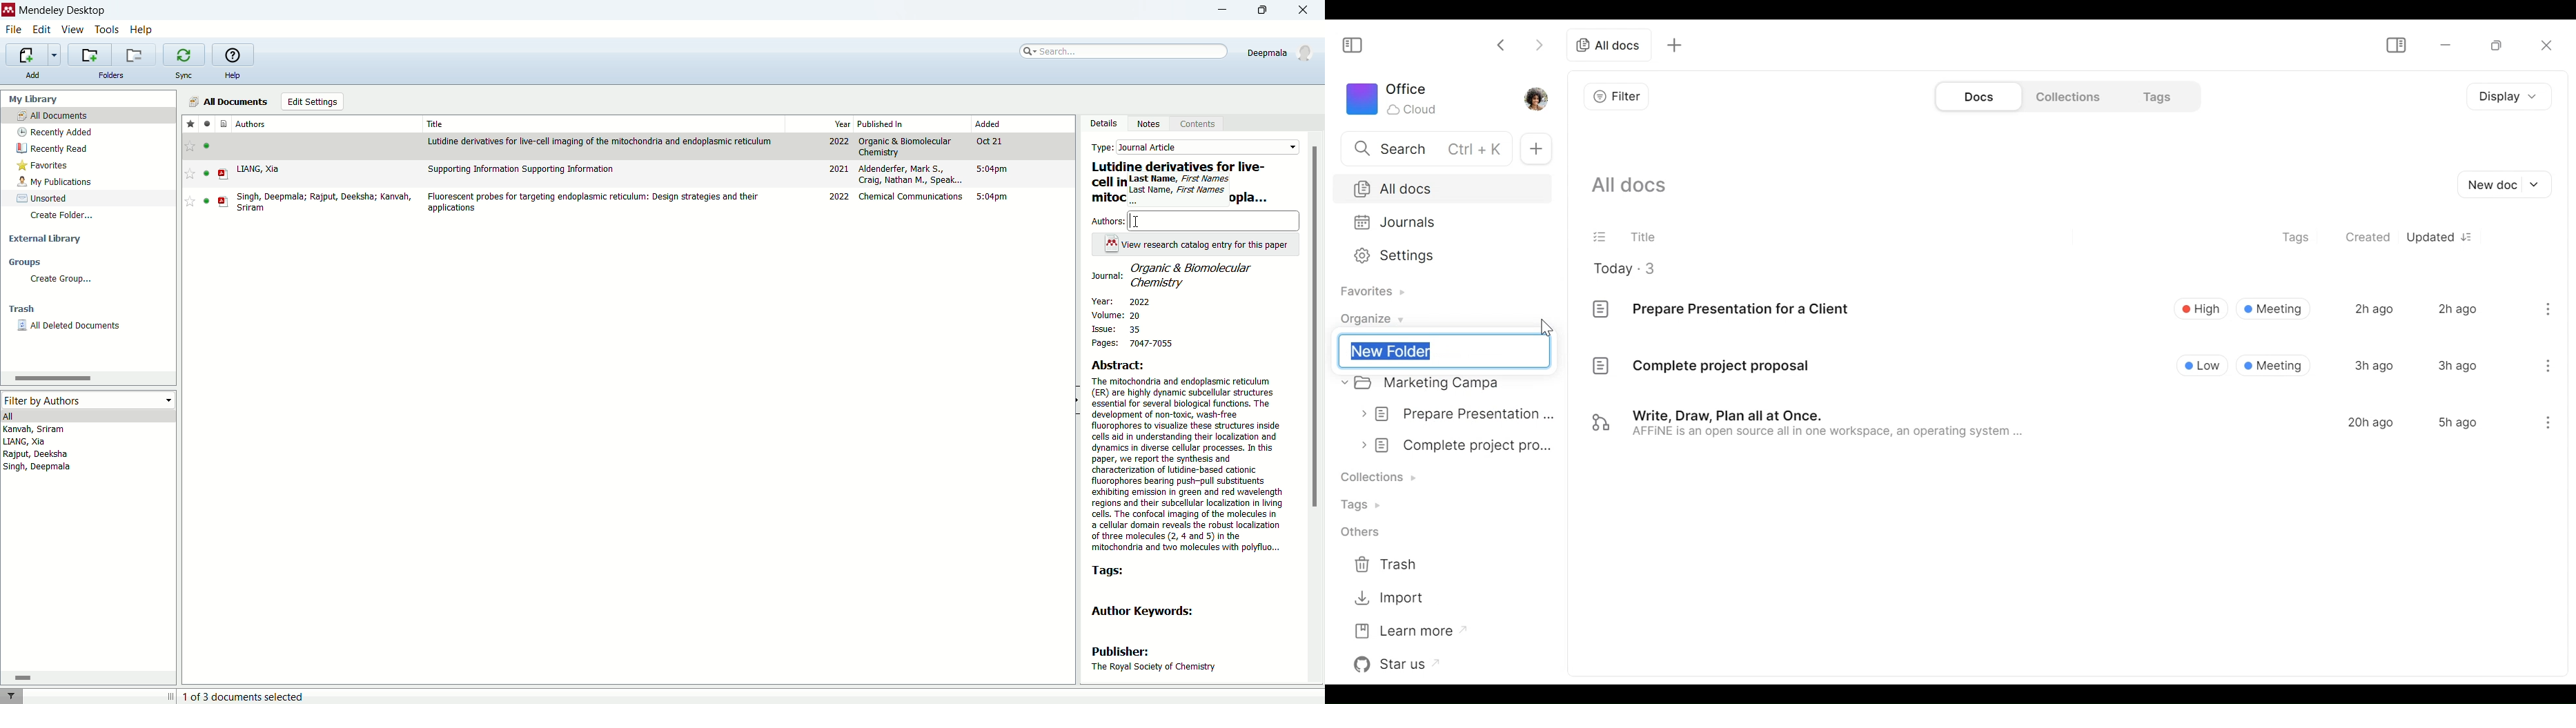 The image size is (2576, 728). I want to click on title, so click(435, 124).